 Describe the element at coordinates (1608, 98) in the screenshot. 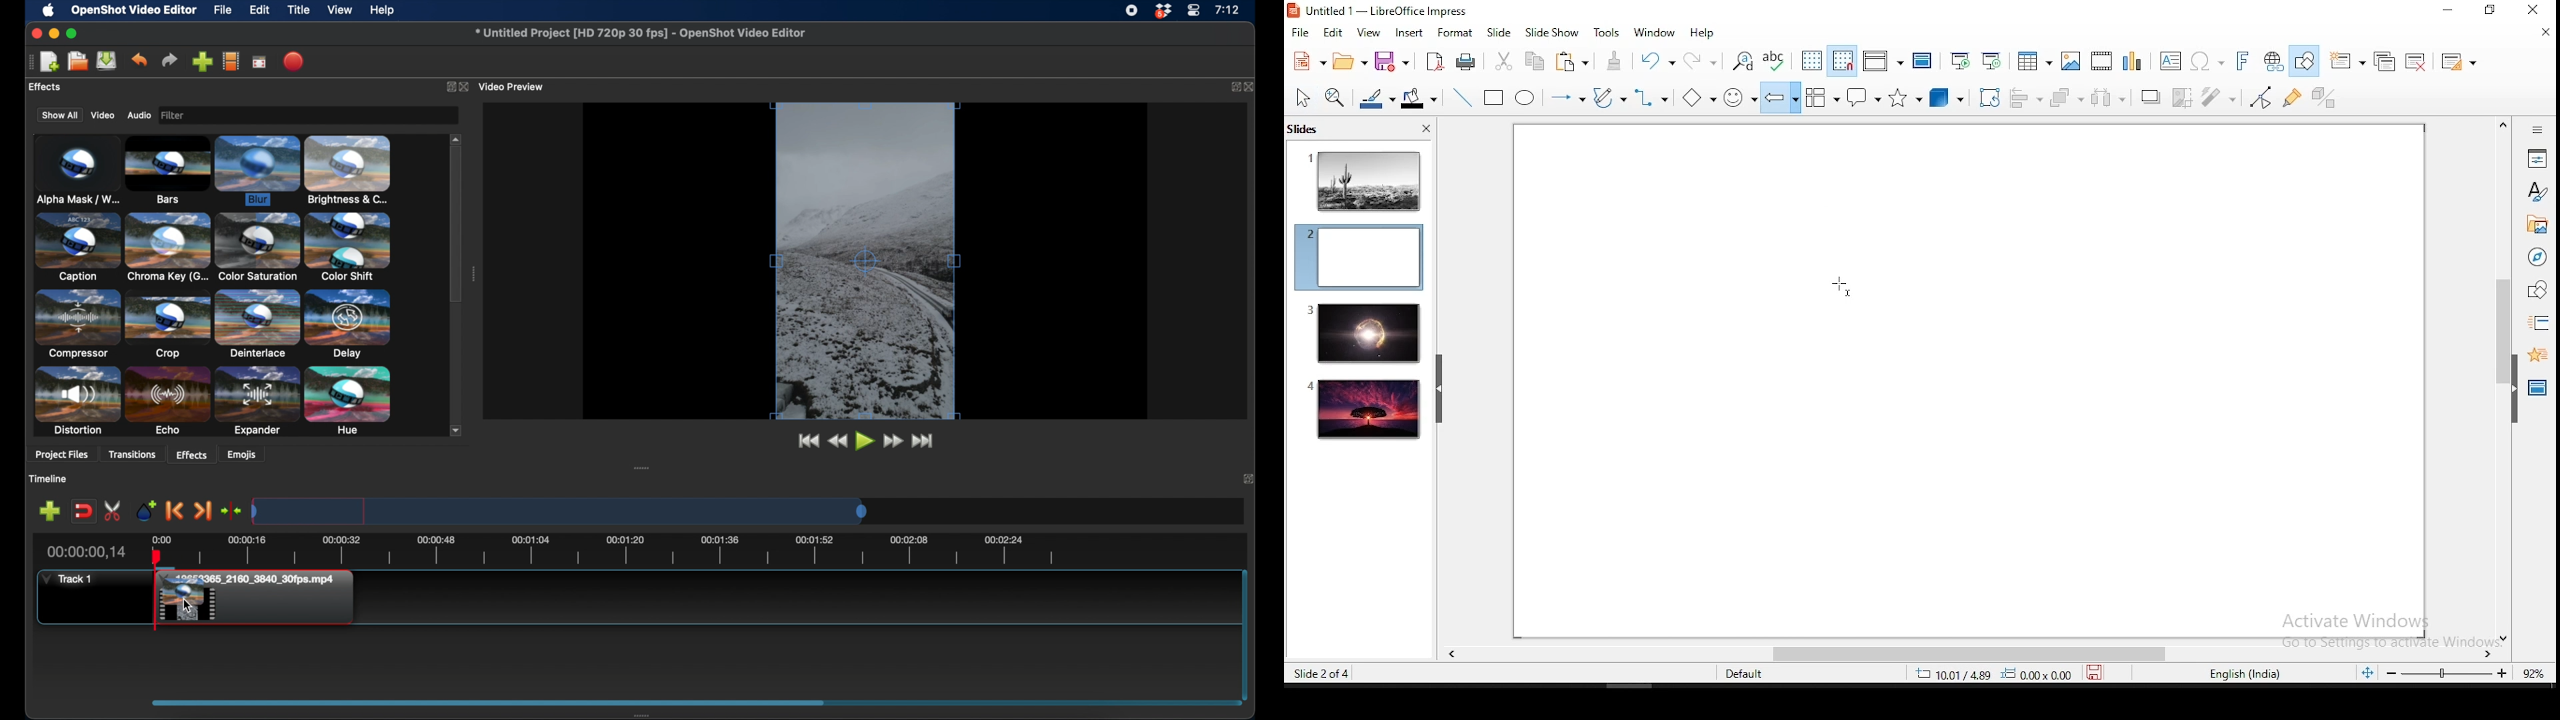

I see `curves and polygons` at that location.